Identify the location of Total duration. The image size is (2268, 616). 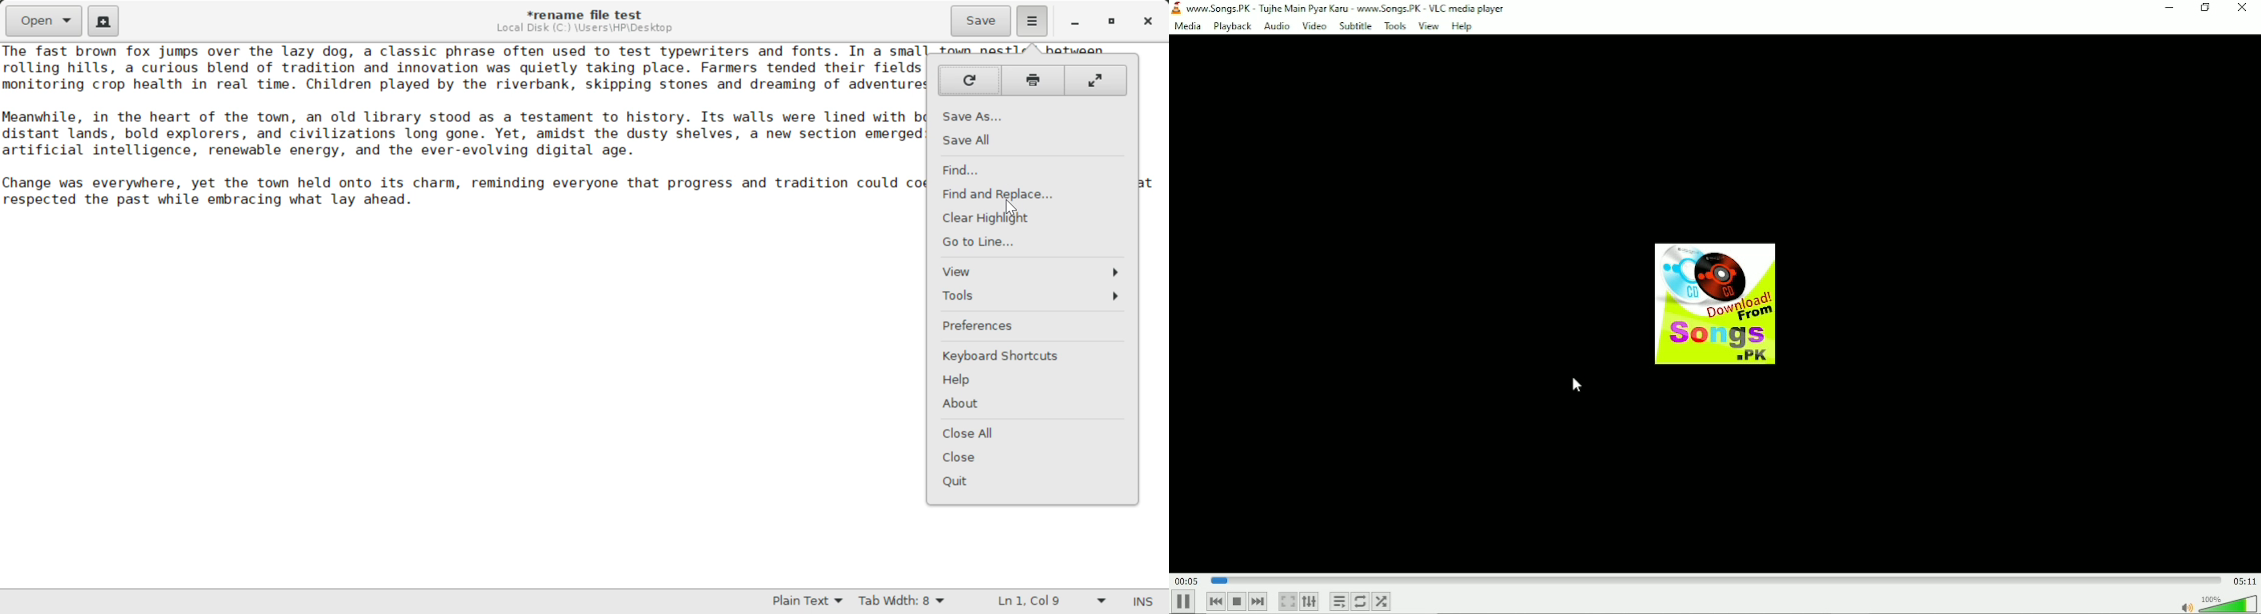
(2244, 581).